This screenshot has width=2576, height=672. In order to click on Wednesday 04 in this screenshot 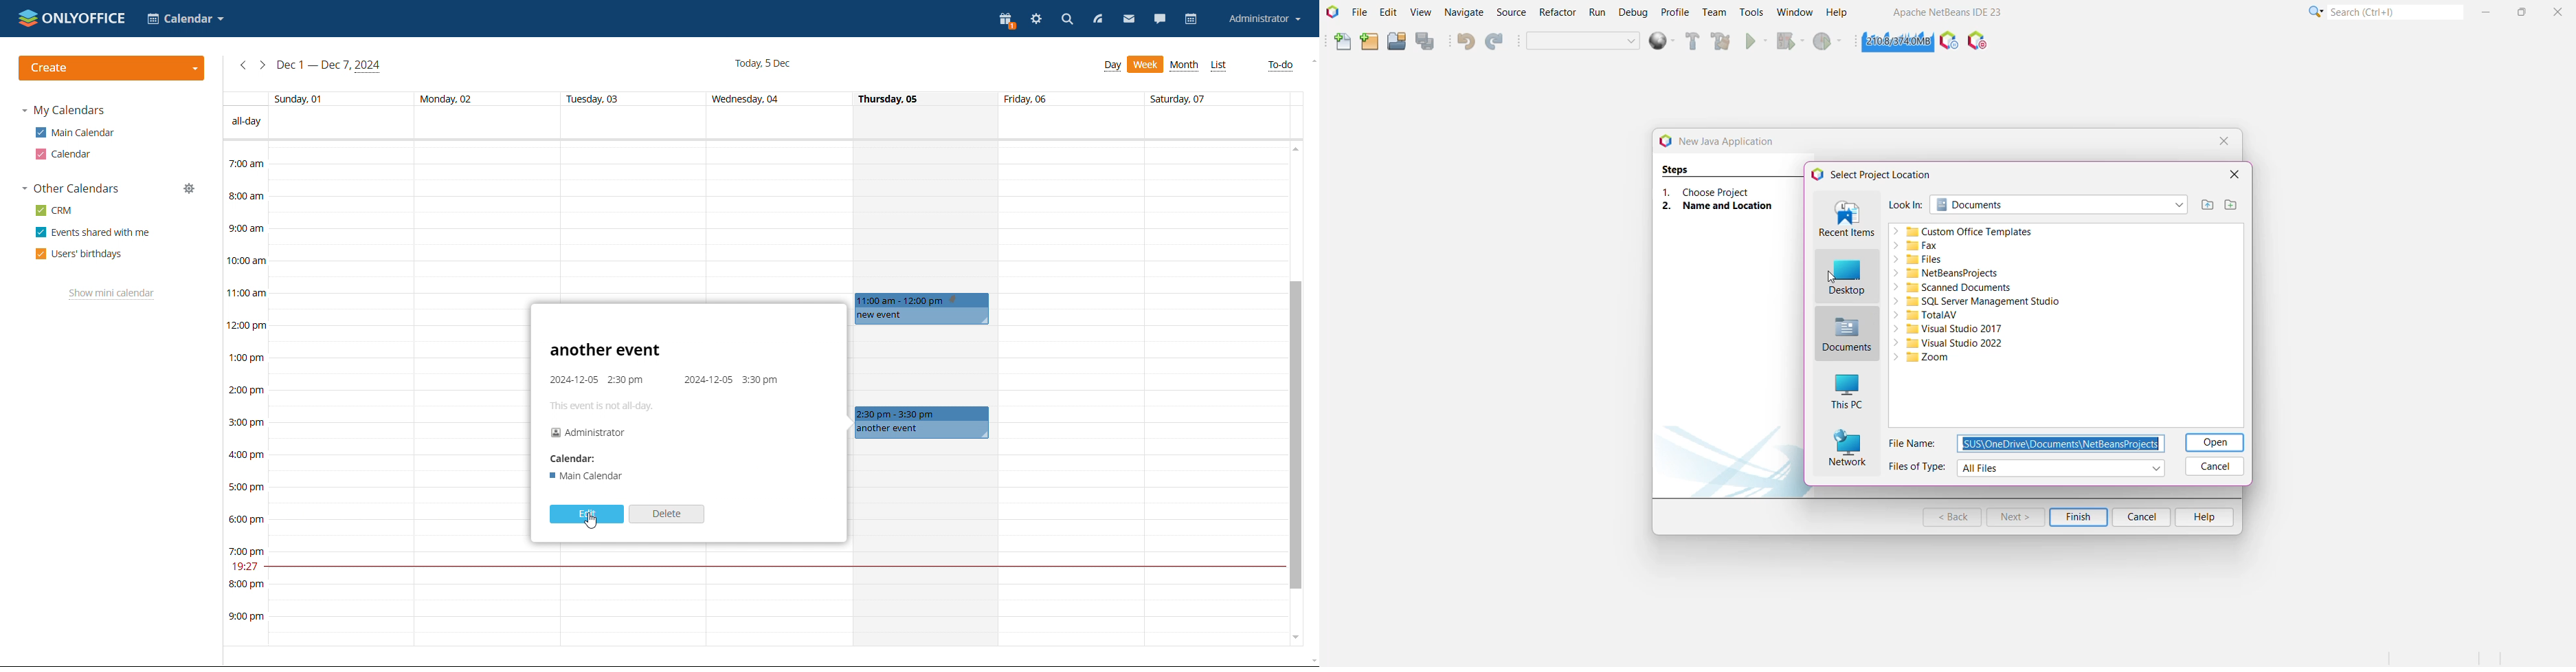, I will do `click(750, 98)`.